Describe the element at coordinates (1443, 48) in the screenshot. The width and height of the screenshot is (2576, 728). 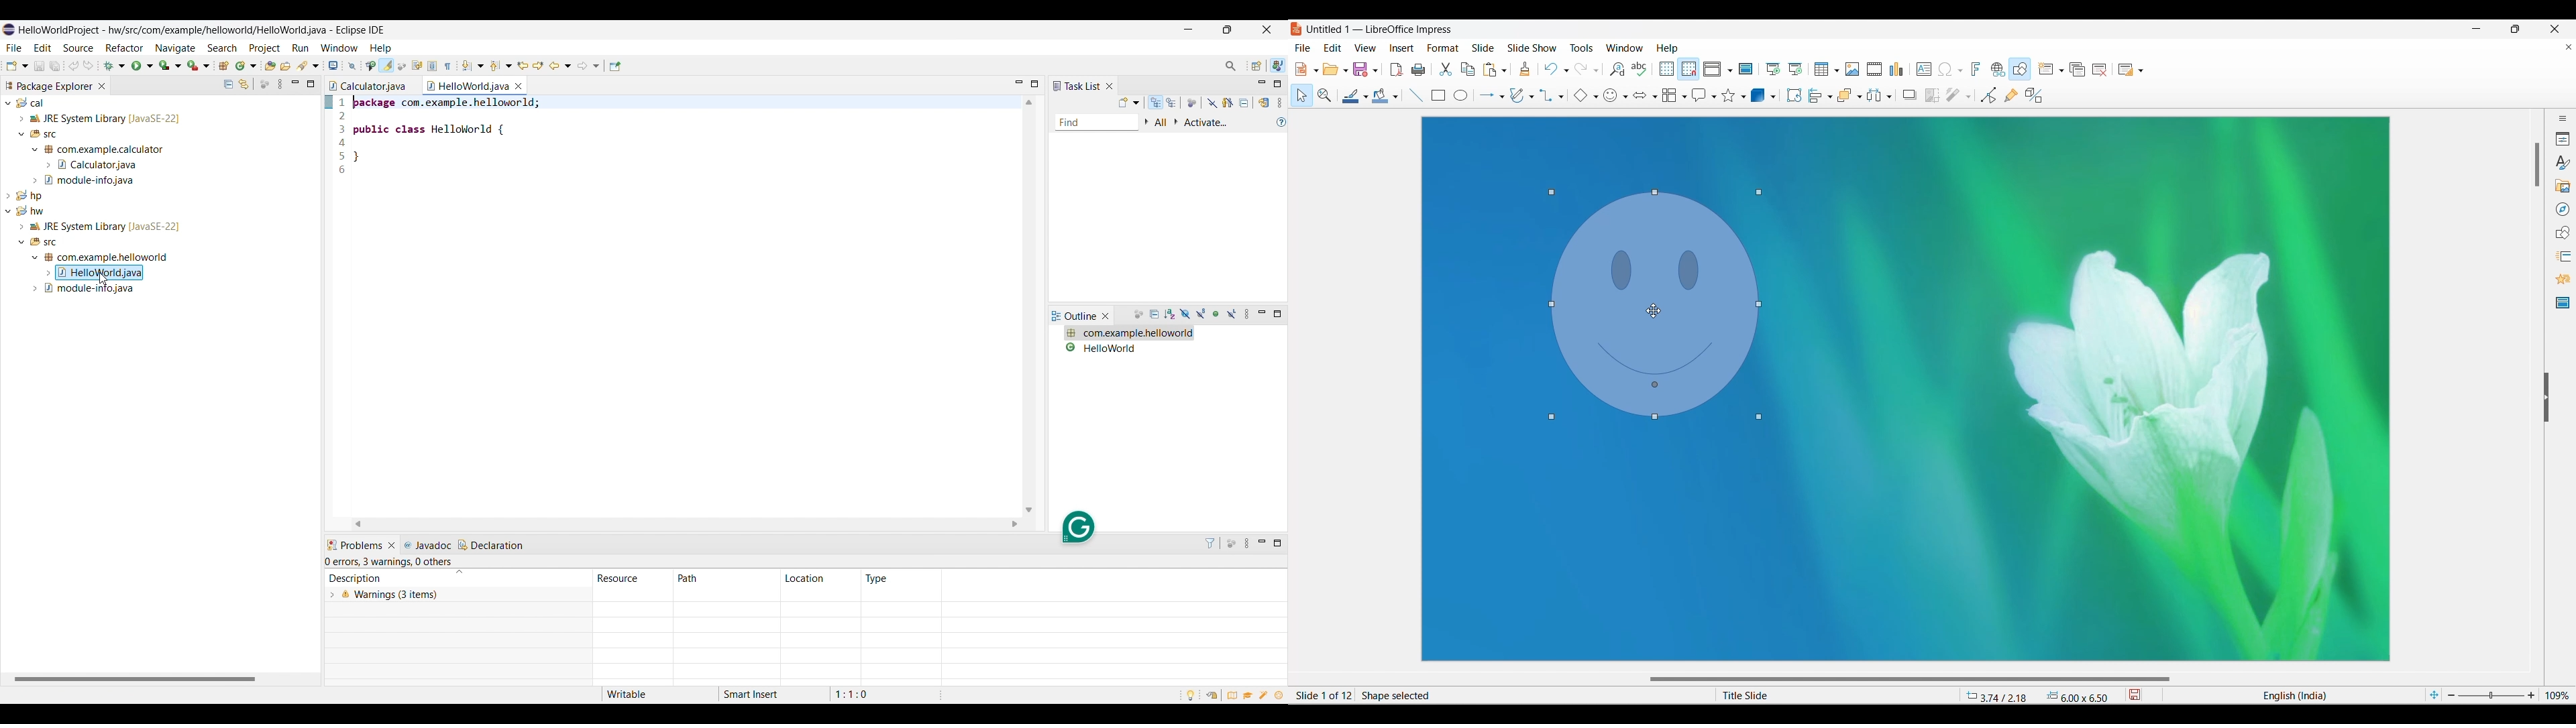
I see `Format` at that location.